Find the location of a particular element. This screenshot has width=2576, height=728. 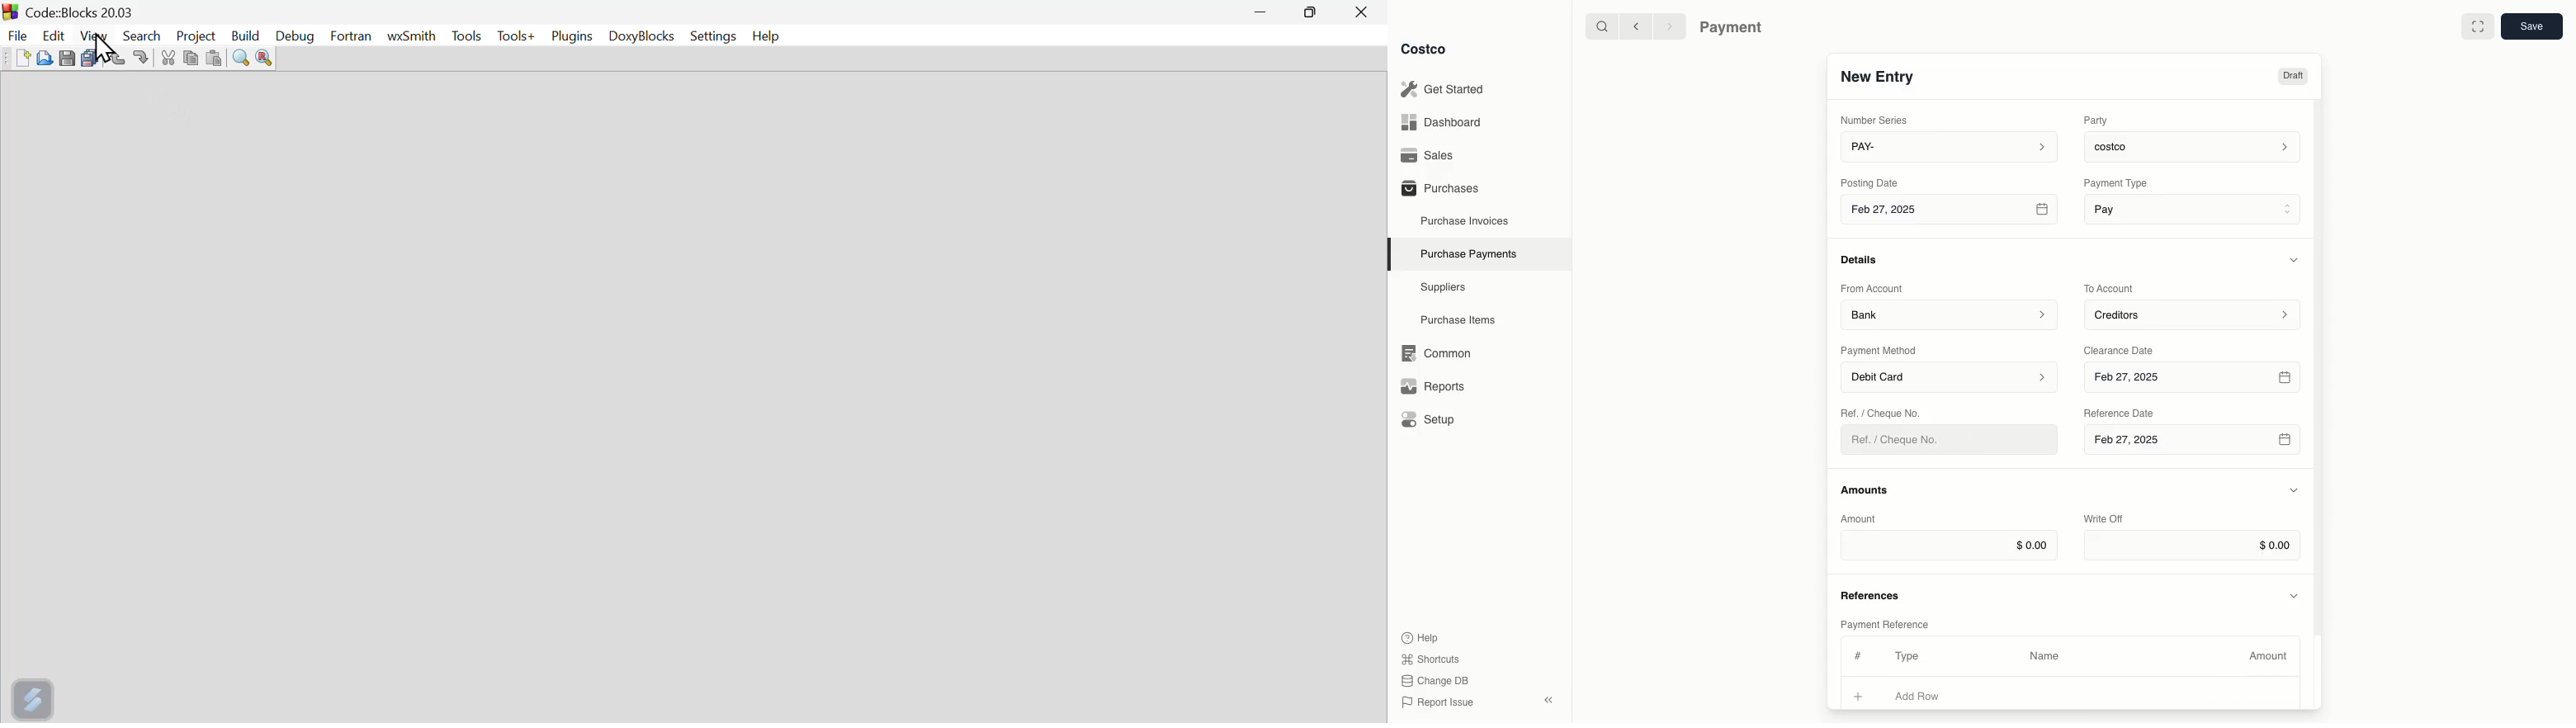

 is located at coordinates (242, 59).